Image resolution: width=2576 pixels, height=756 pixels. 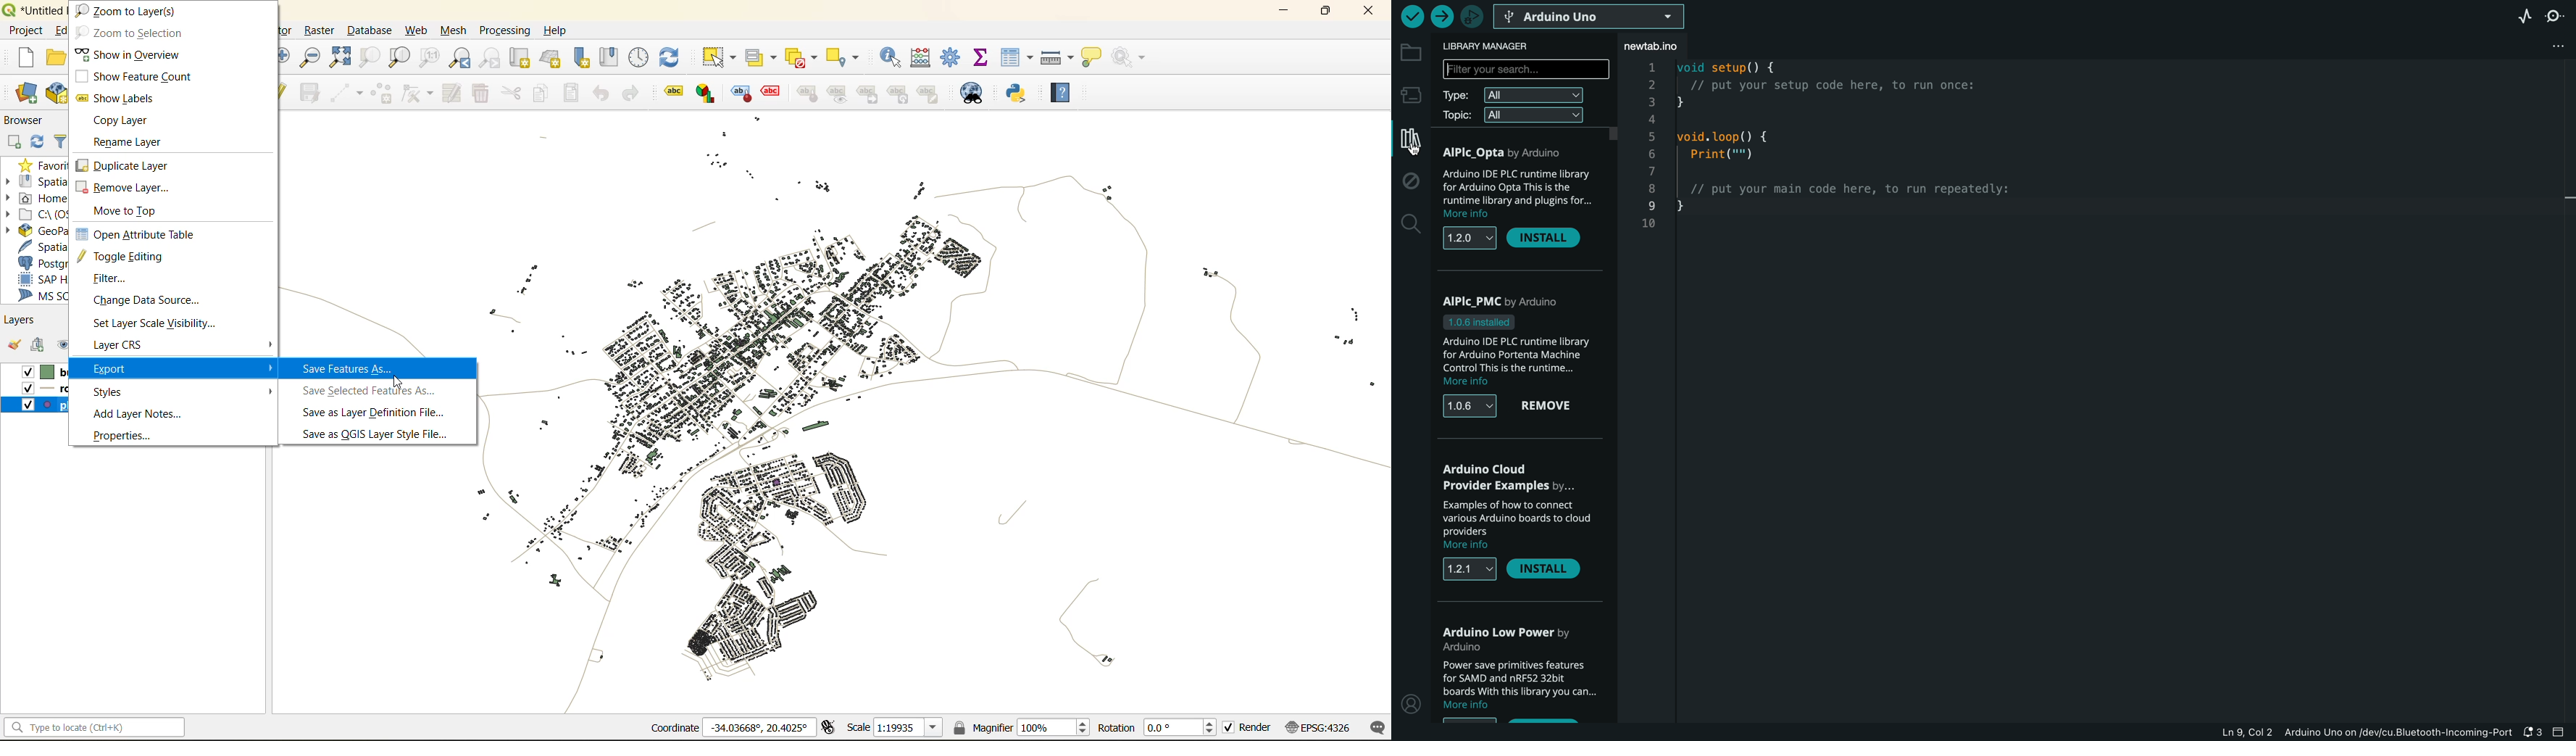 What do you see at coordinates (1020, 58) in the screenshot?
I see `attributes table` at bounding box center [1020, 58].